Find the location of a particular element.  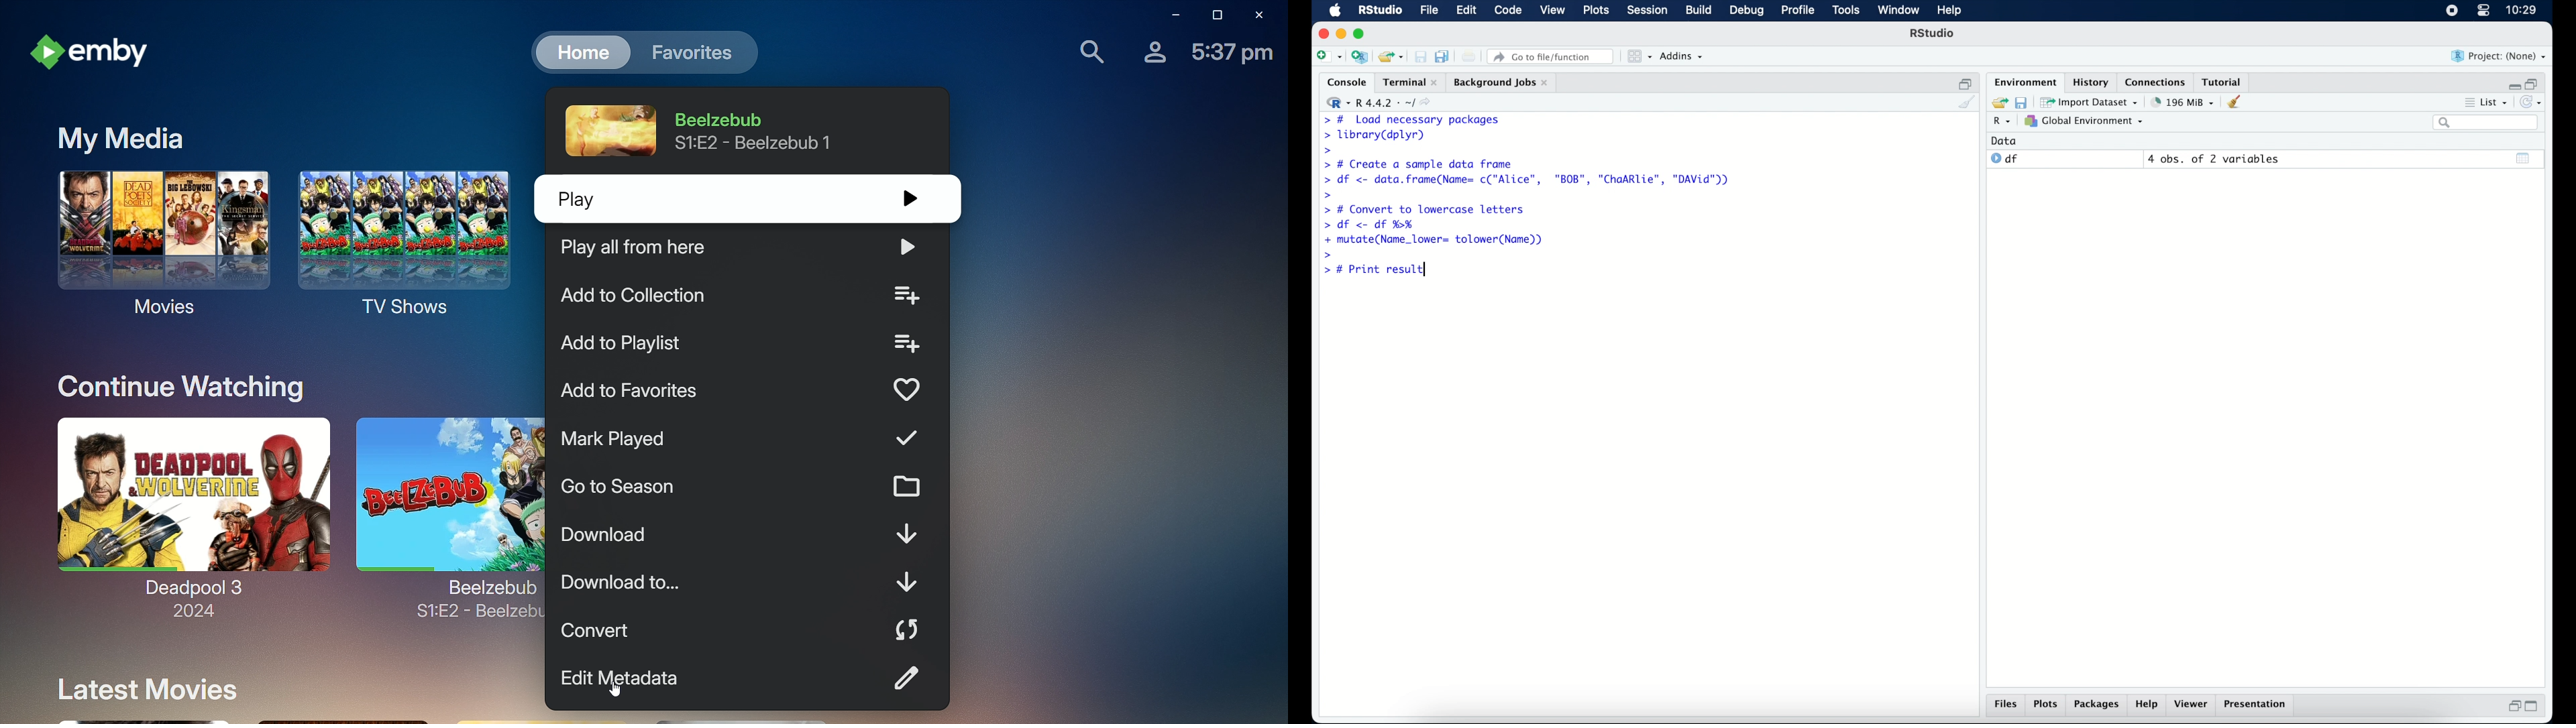

load workspace is located at coordinates (1998, 101).